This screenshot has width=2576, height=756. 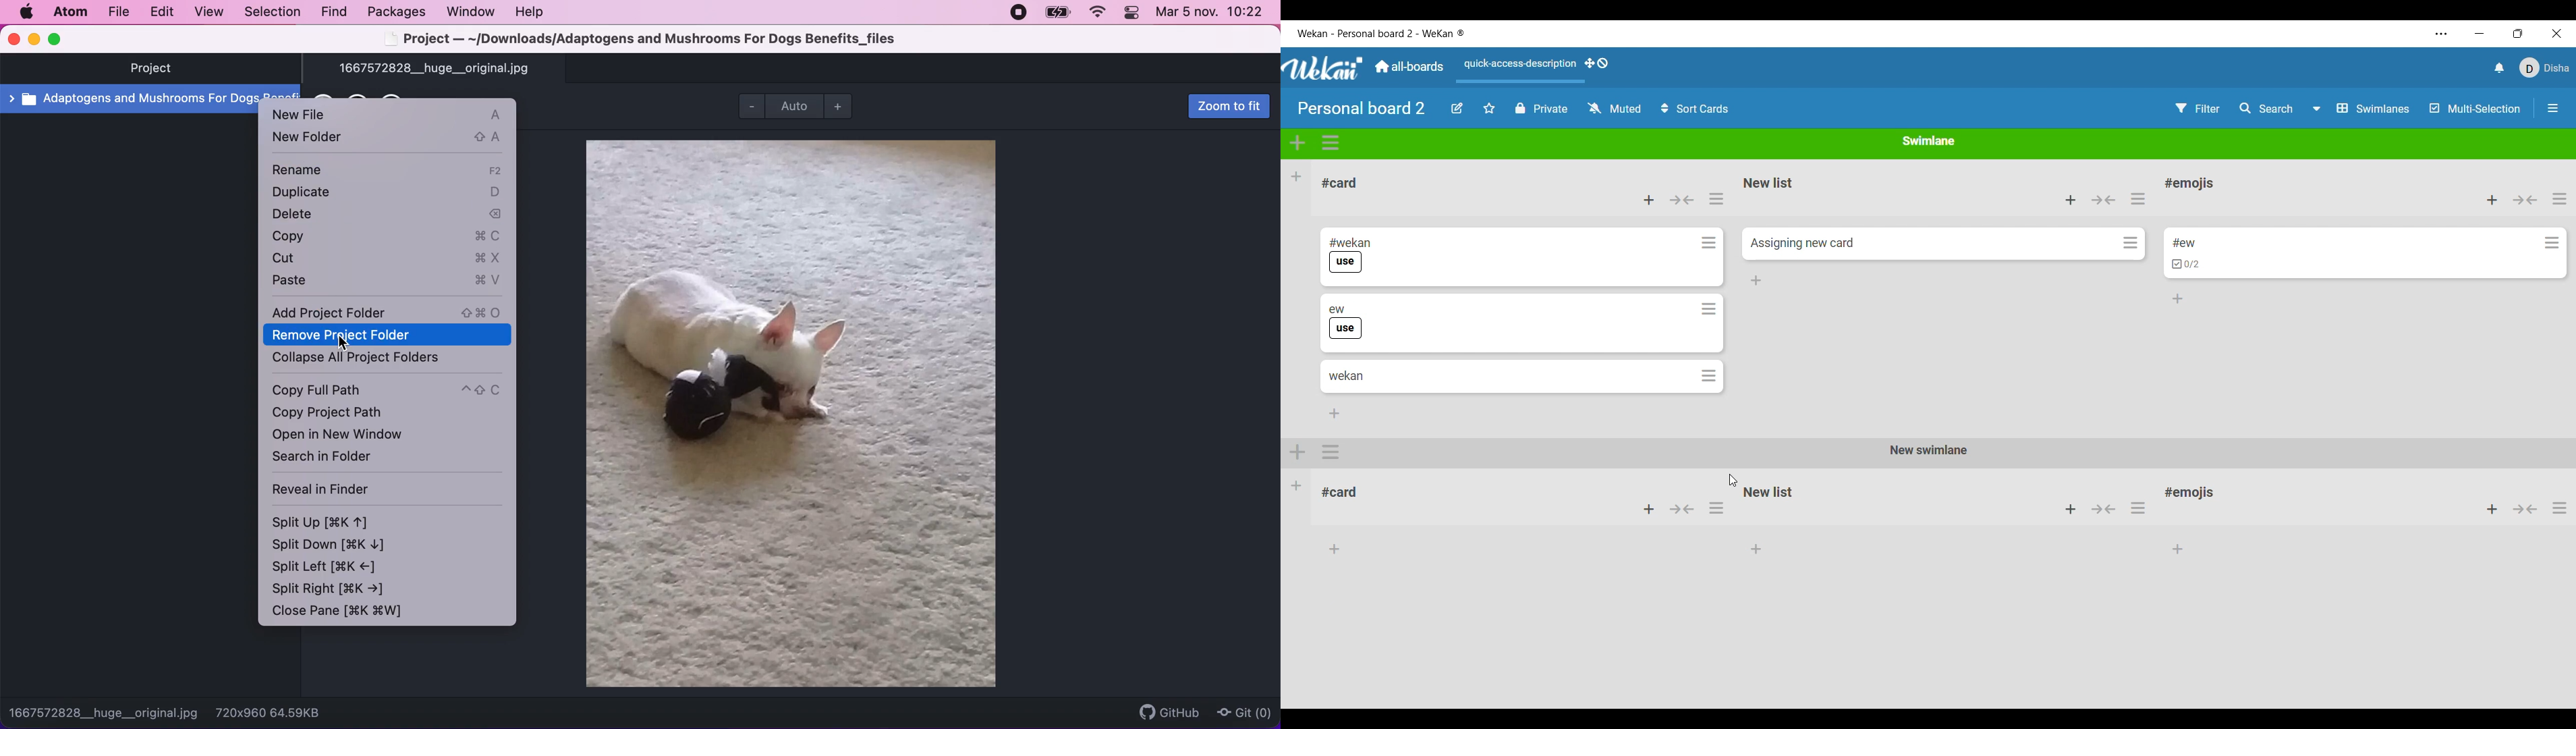 What do you see at coordinates (2561, 506) in the screenshot?
I see `options` at bounding box center [2561, 506].